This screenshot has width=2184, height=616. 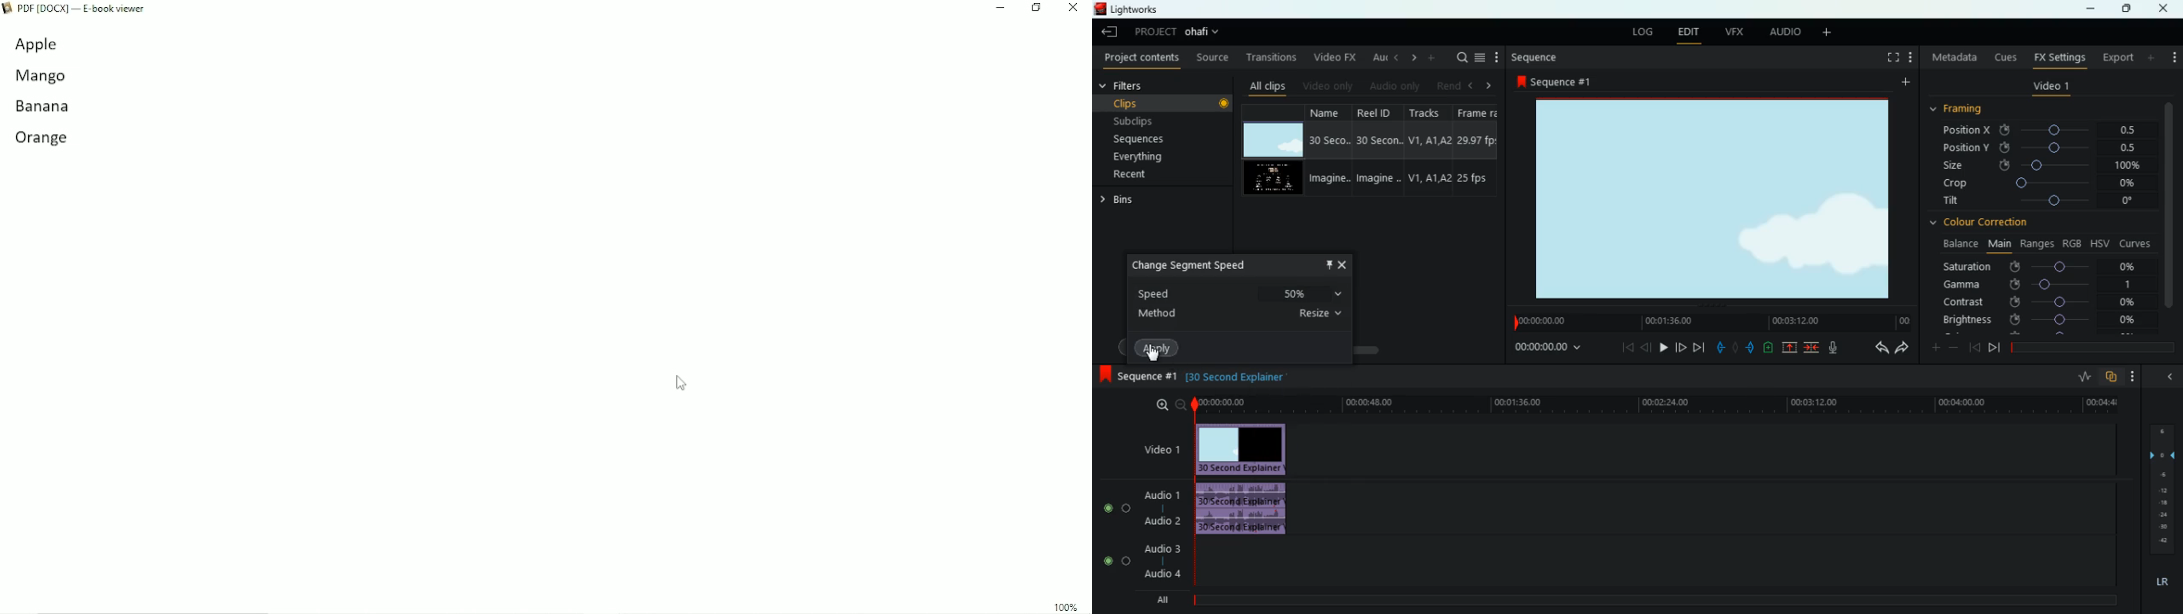 What do you see at coordinates (1234, 377) in the screenshot?
I see `time` at bounding box center [1234, 377].